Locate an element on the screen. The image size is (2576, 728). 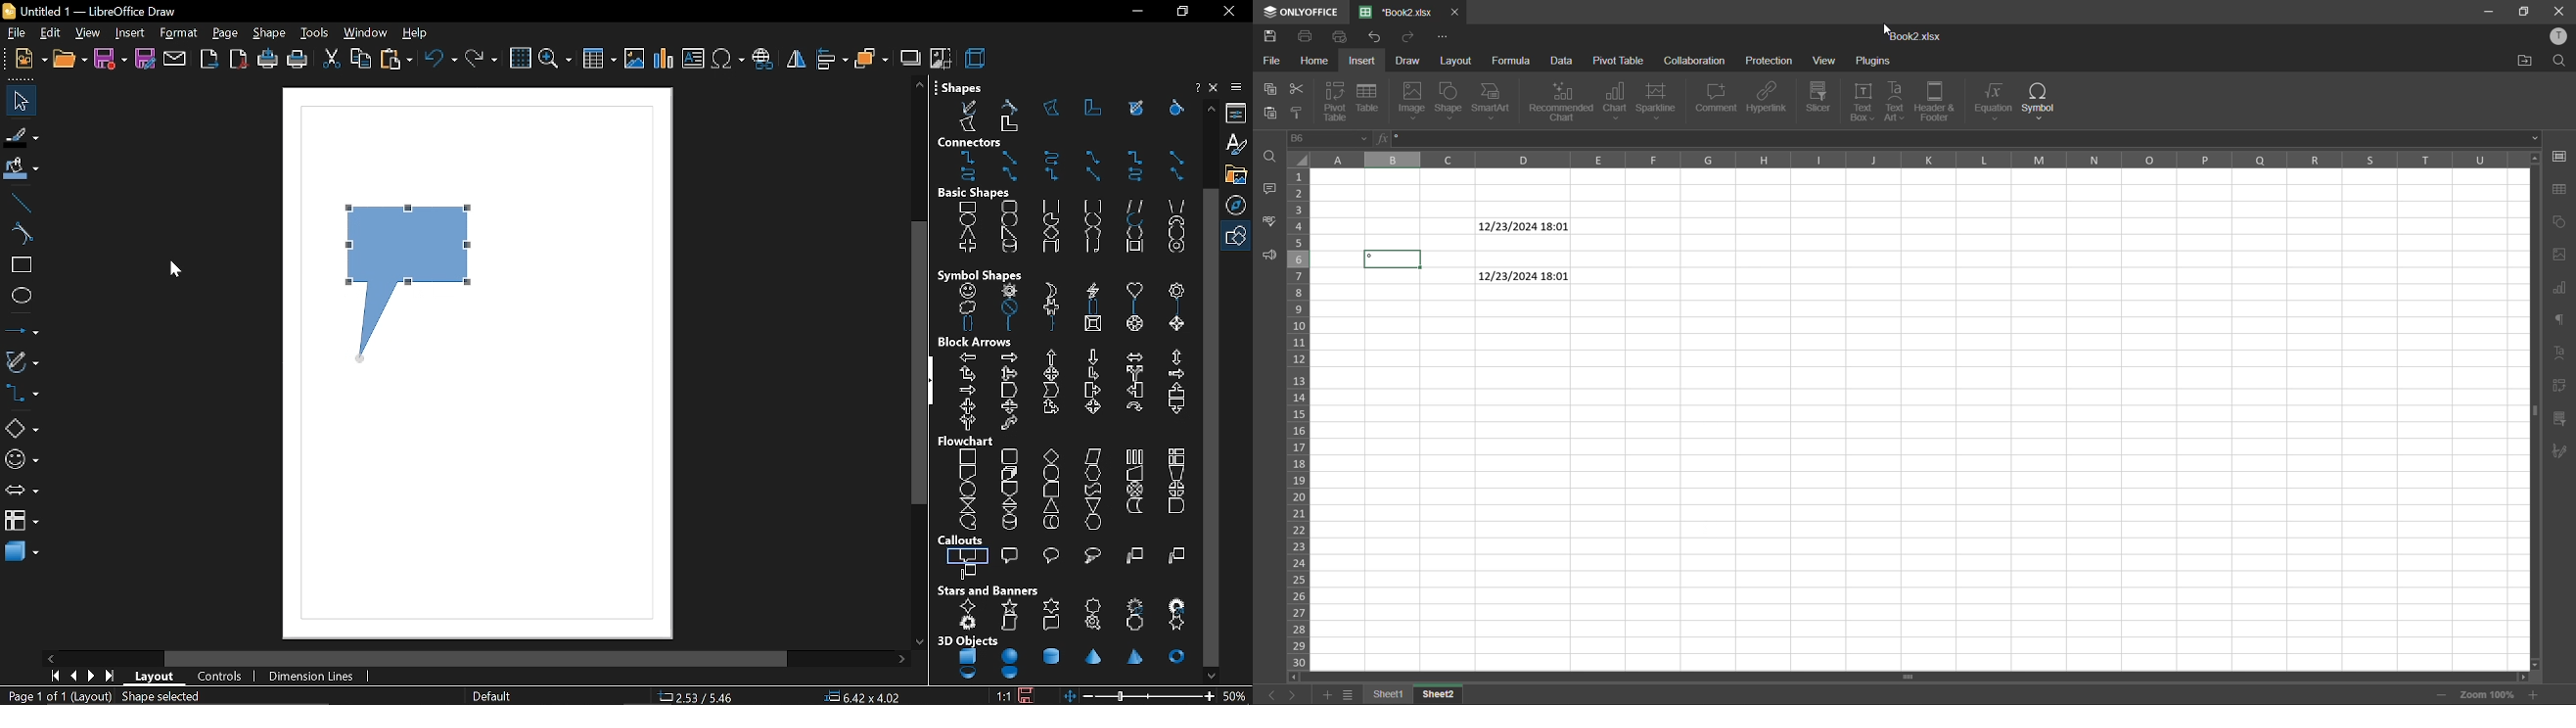
properties  is located at coordinates (1238, 115).